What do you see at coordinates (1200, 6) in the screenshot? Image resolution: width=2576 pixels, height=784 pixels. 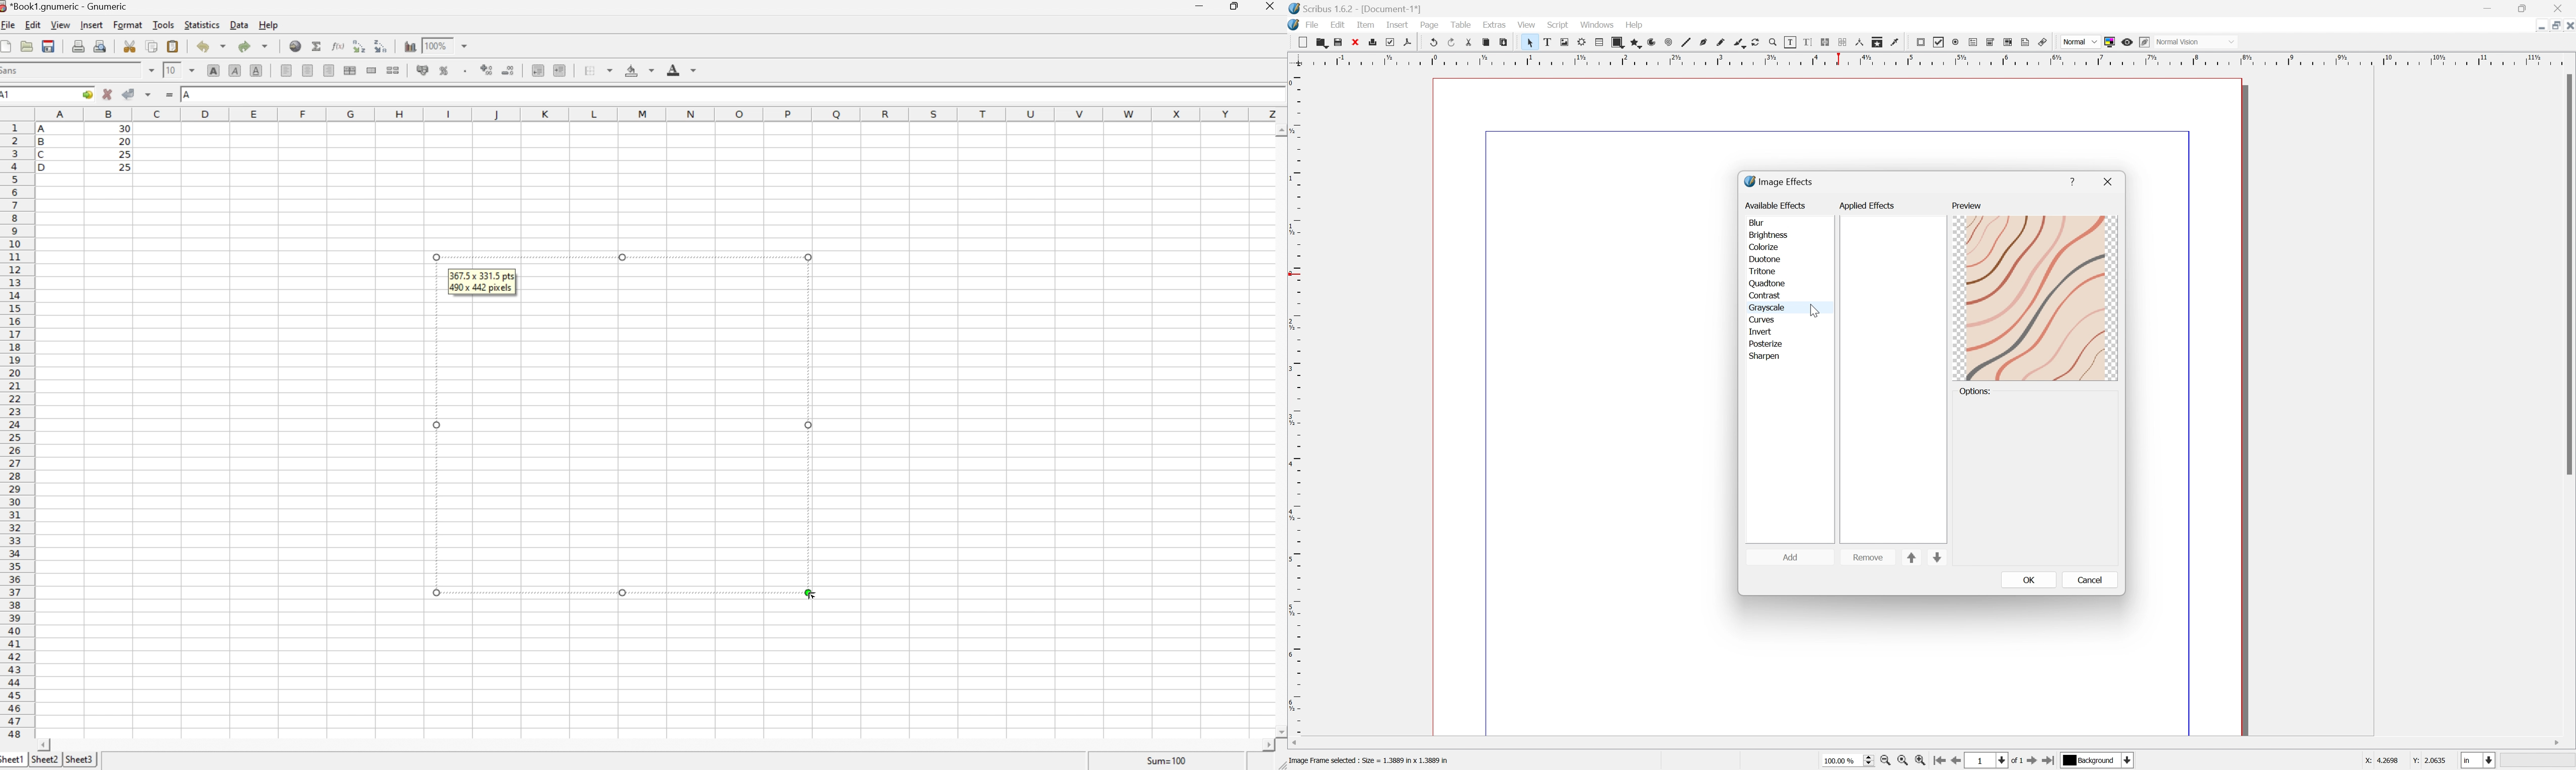 I see `Minimize` at bounding box center [1200, 6].